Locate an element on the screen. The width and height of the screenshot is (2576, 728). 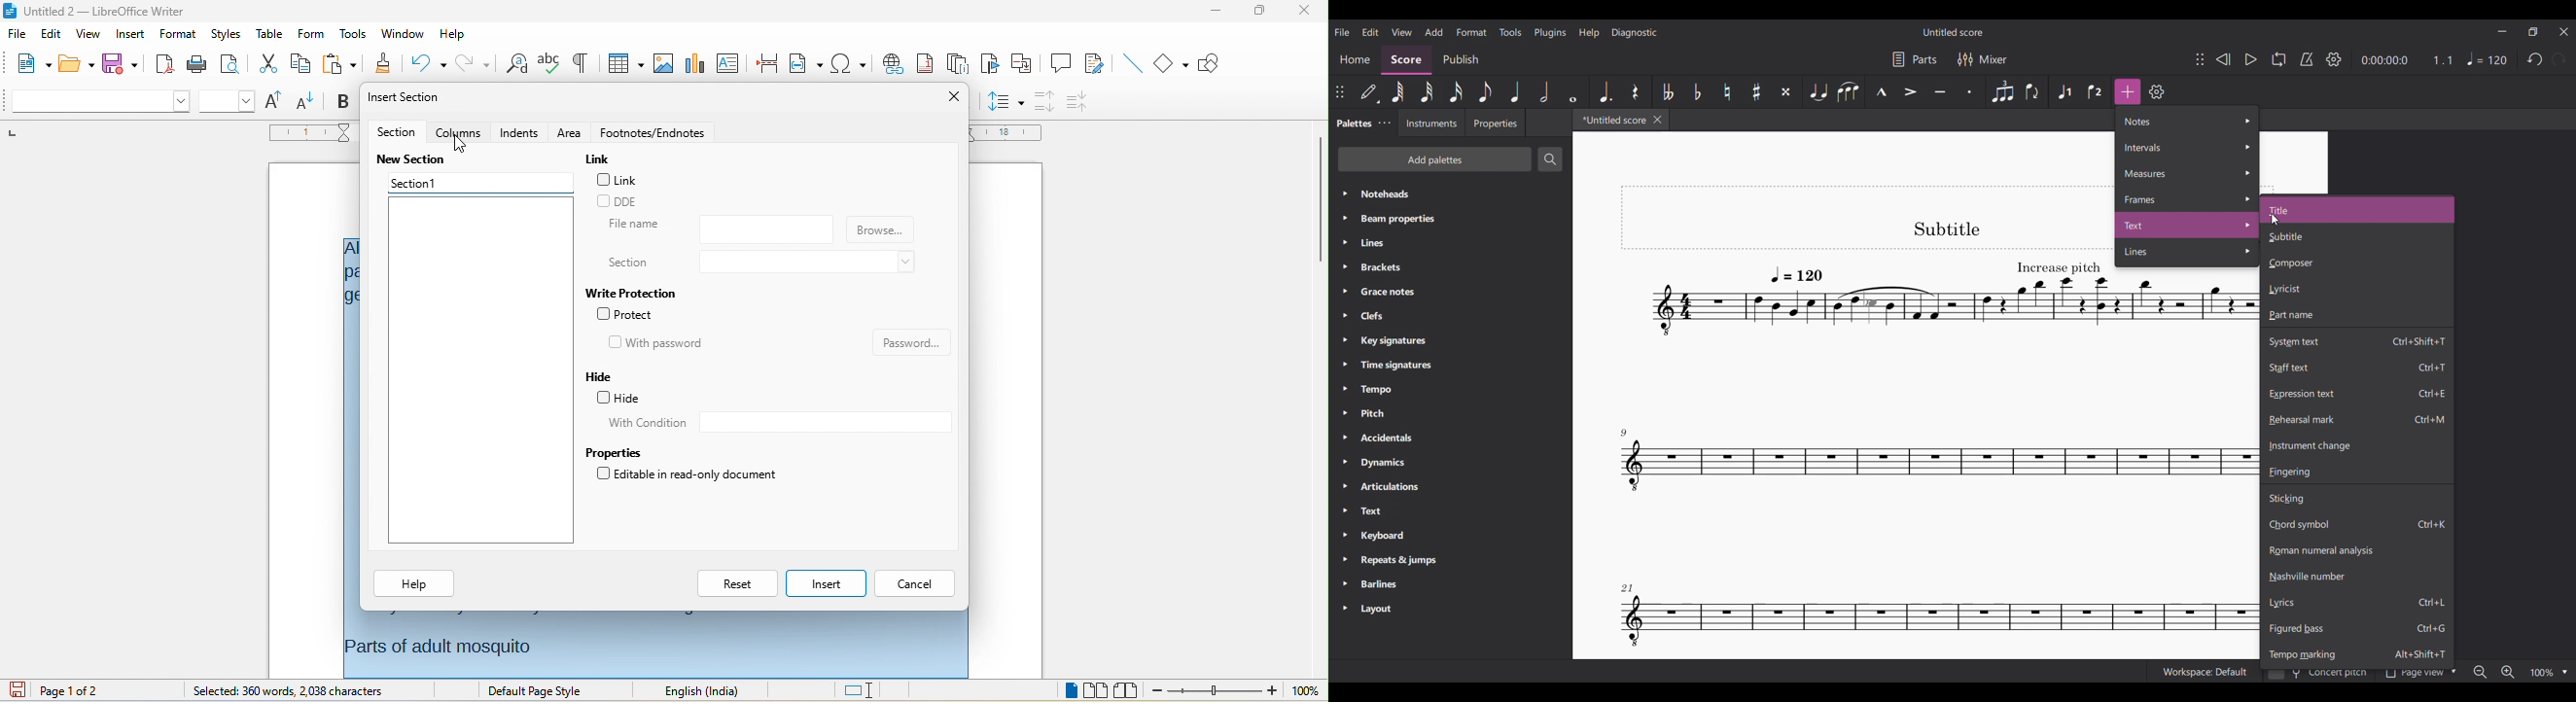
footnotes/endnotes is located at coordinates (654, 133).